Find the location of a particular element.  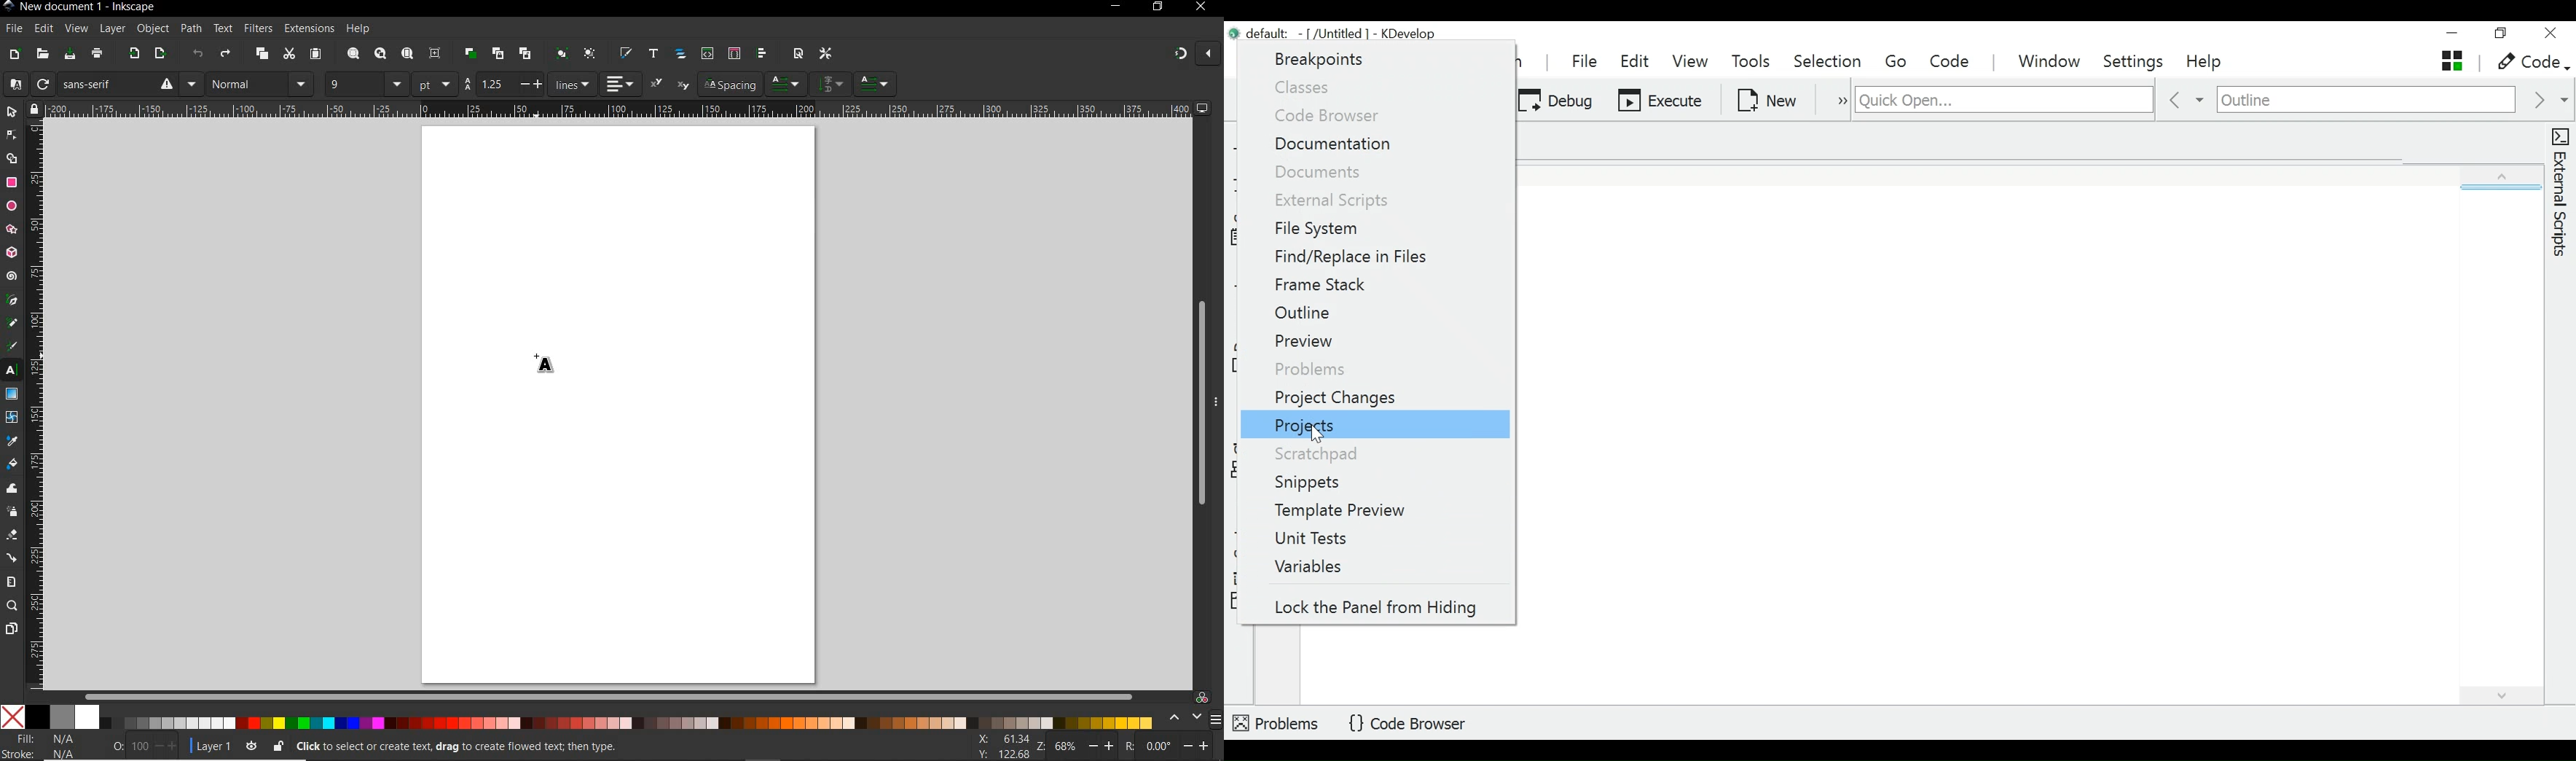

pencil tool is located at coordinates (11, 324).